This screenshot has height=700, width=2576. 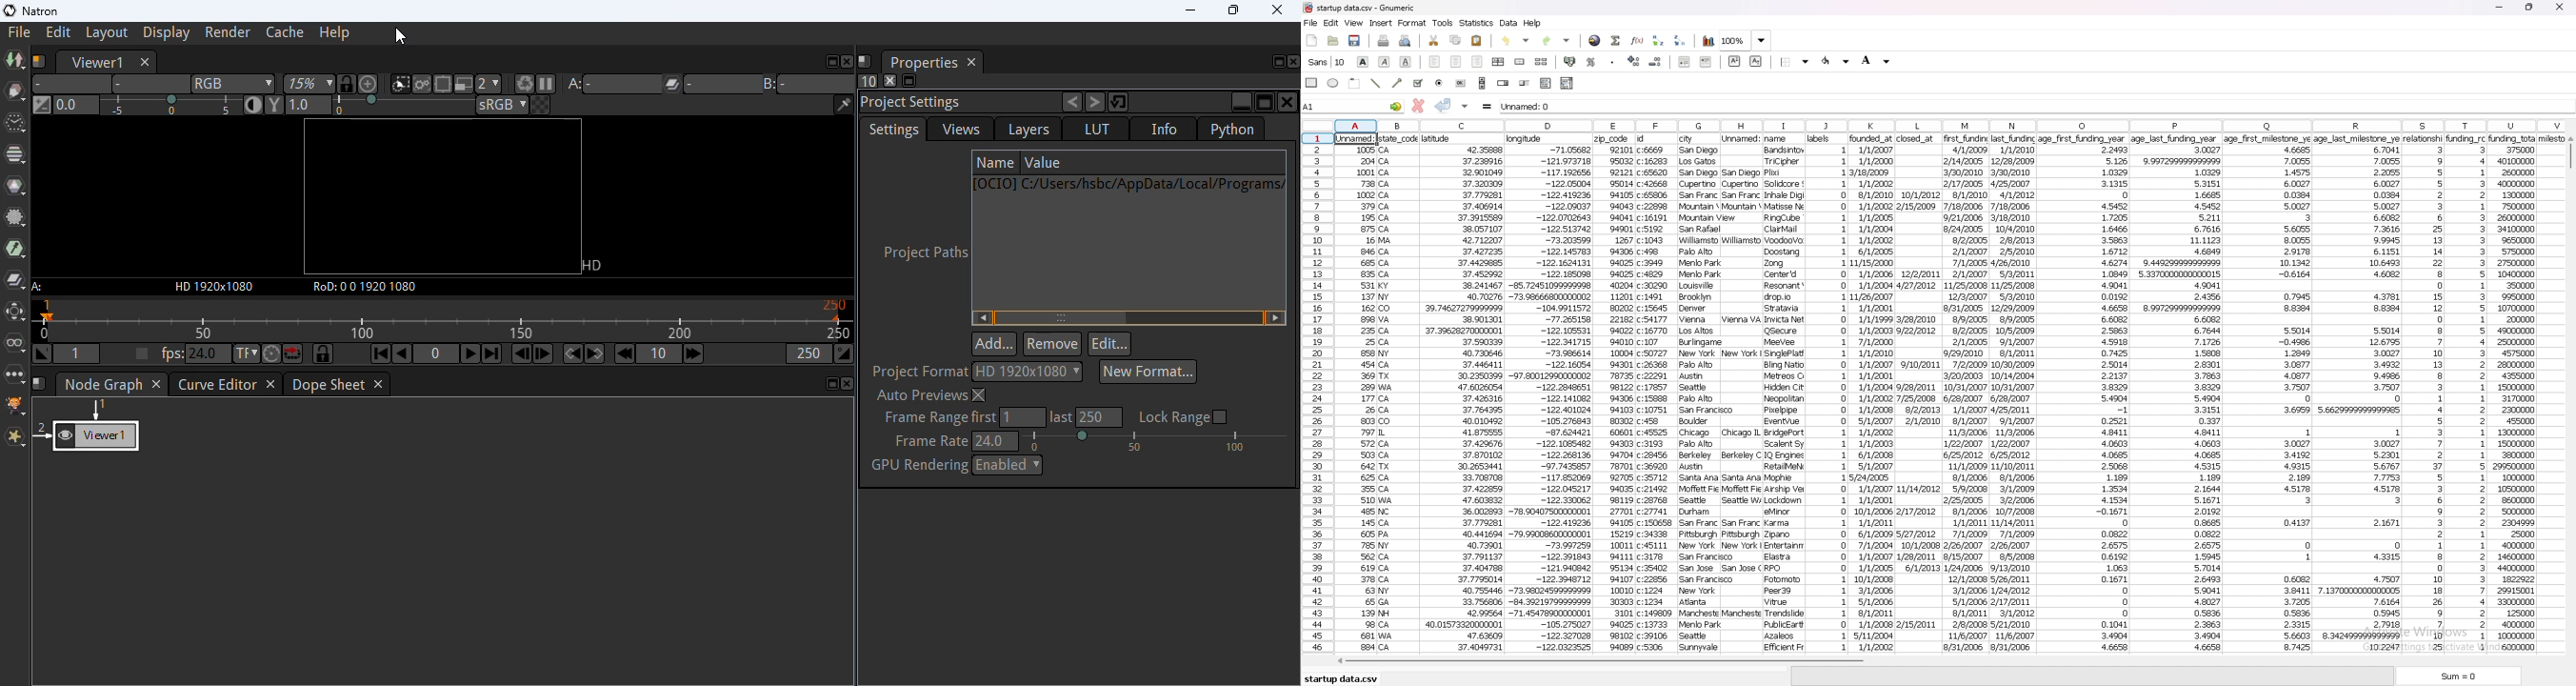 I want to click on data, so click(x=1829, y=392).